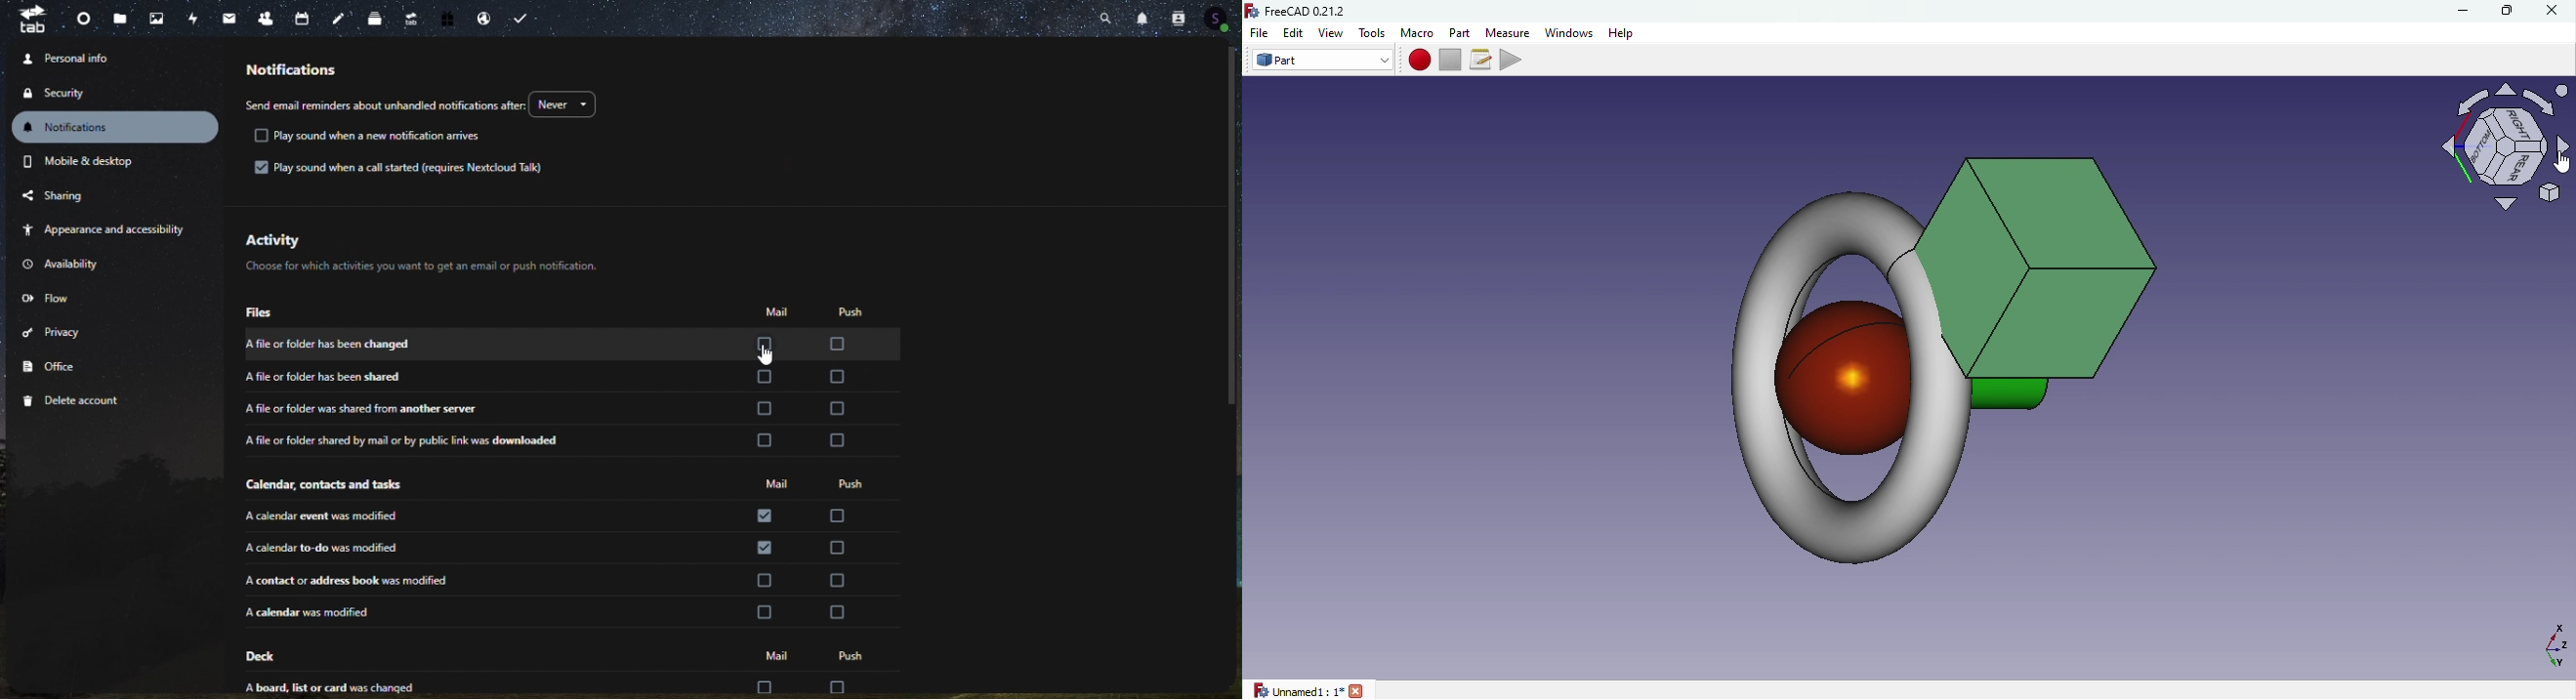  What do you see at coordinates (768, 613) in the screenshot?
I see `check box` at bounding box center [768, 613].